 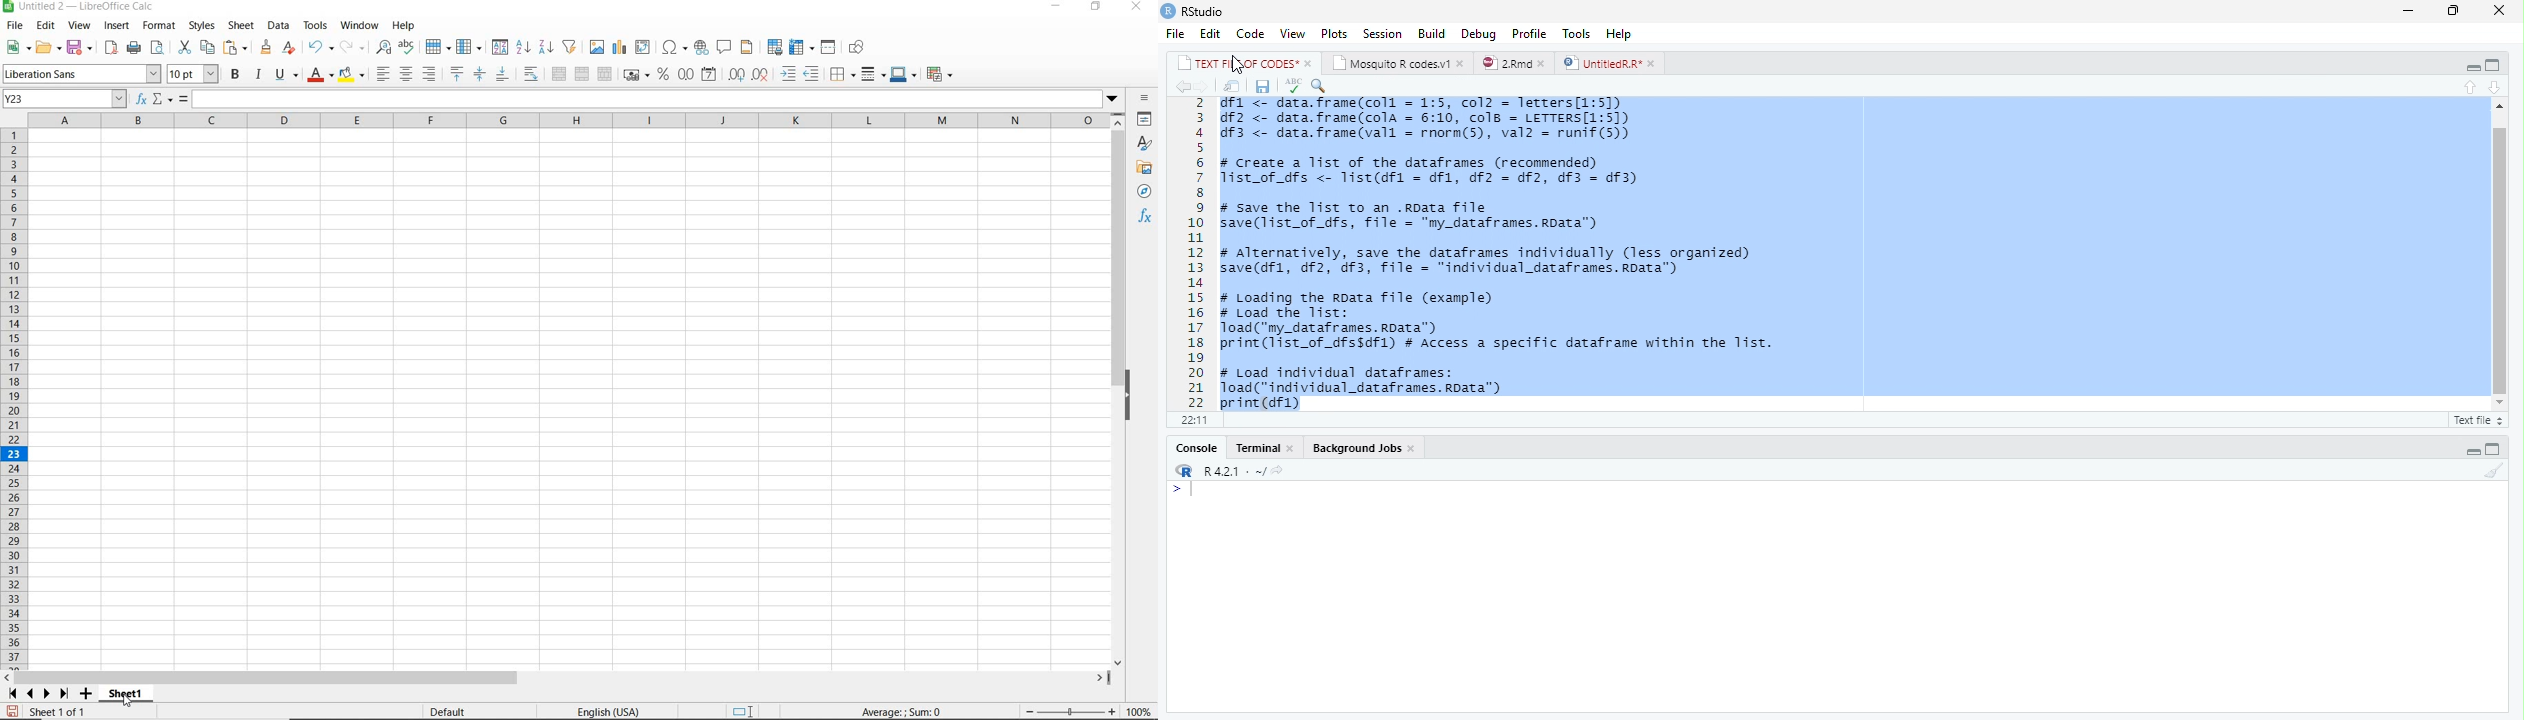 I want to click on Clear, so click(x=2496, y=472).